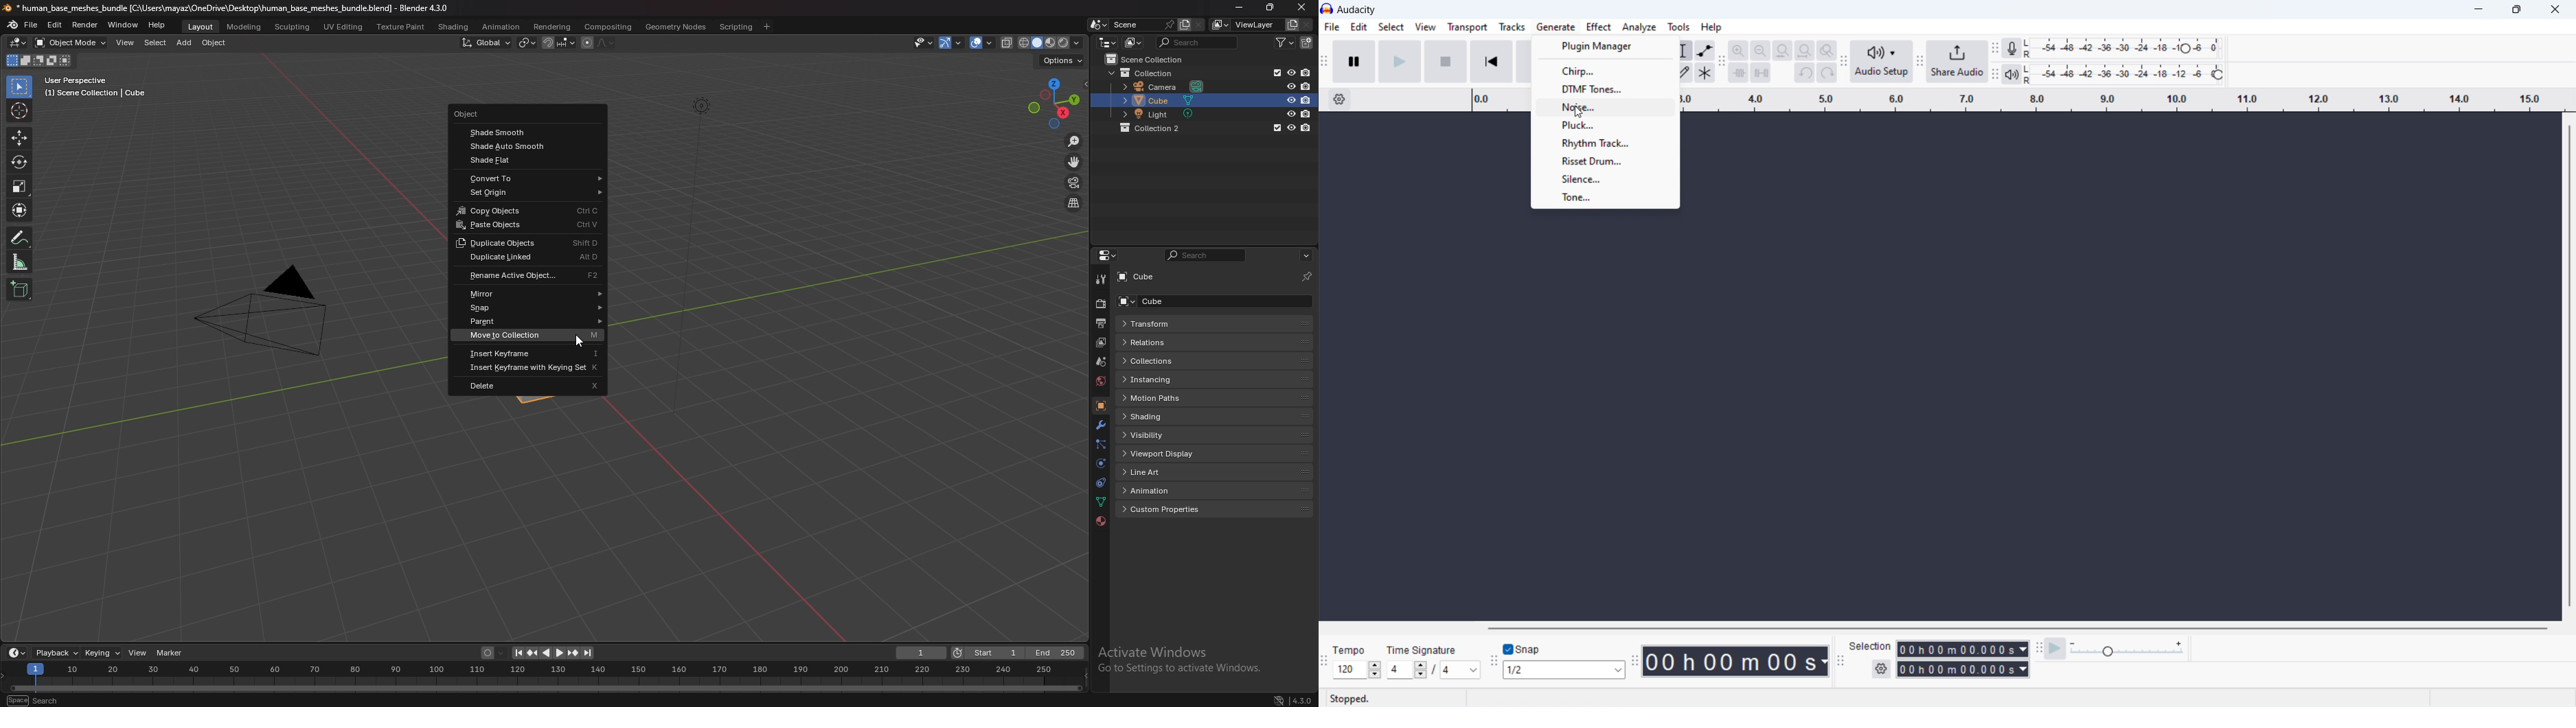 The height and width of the screenshot is (728, 2576). Describe the element at coordinates (1493, 660) in the screenshot. I see `snapping toolbar` at that location.